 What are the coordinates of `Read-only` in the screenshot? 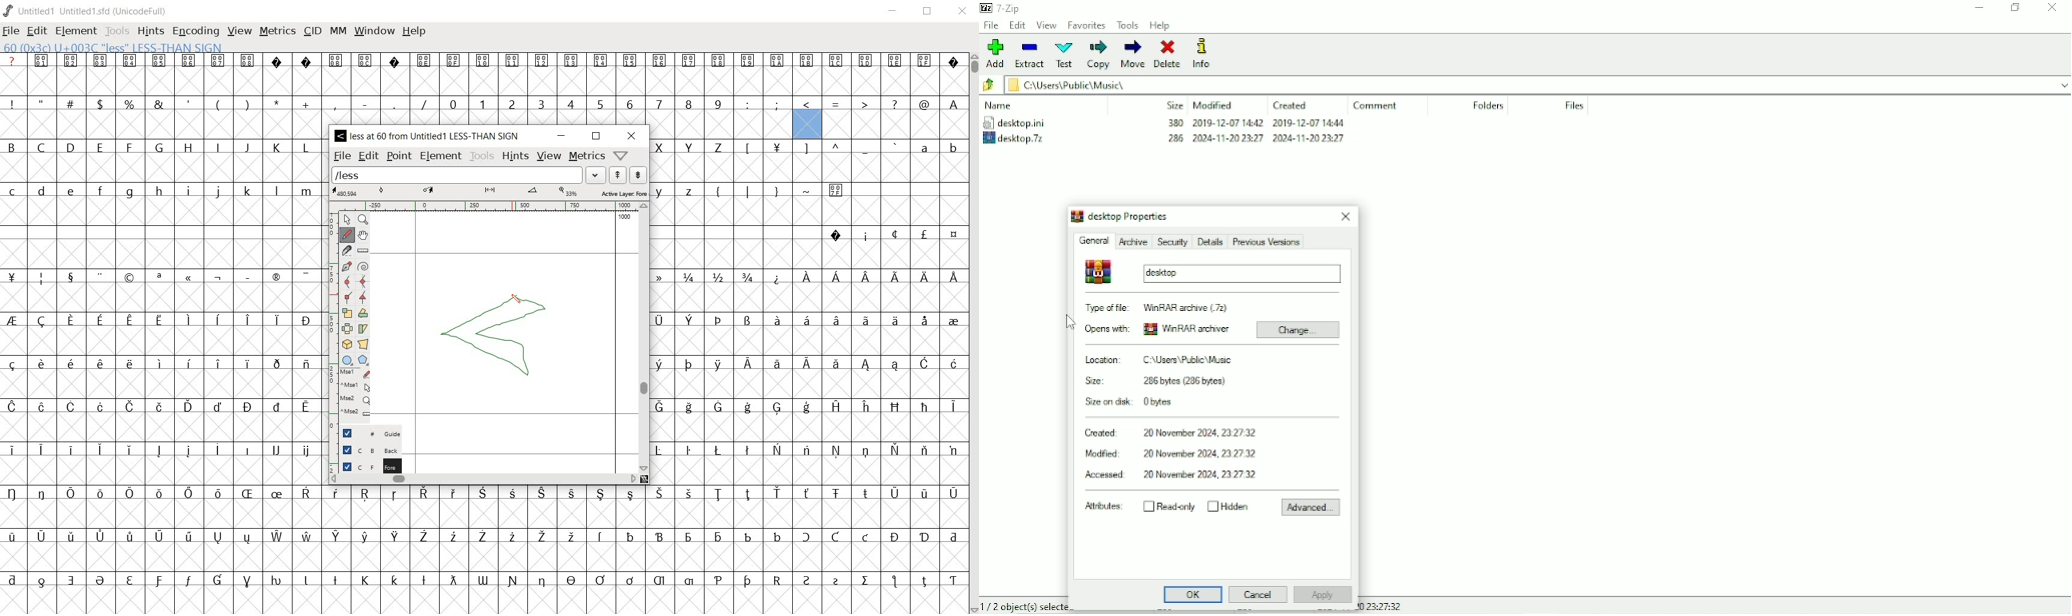 It's located at (1169, 506).